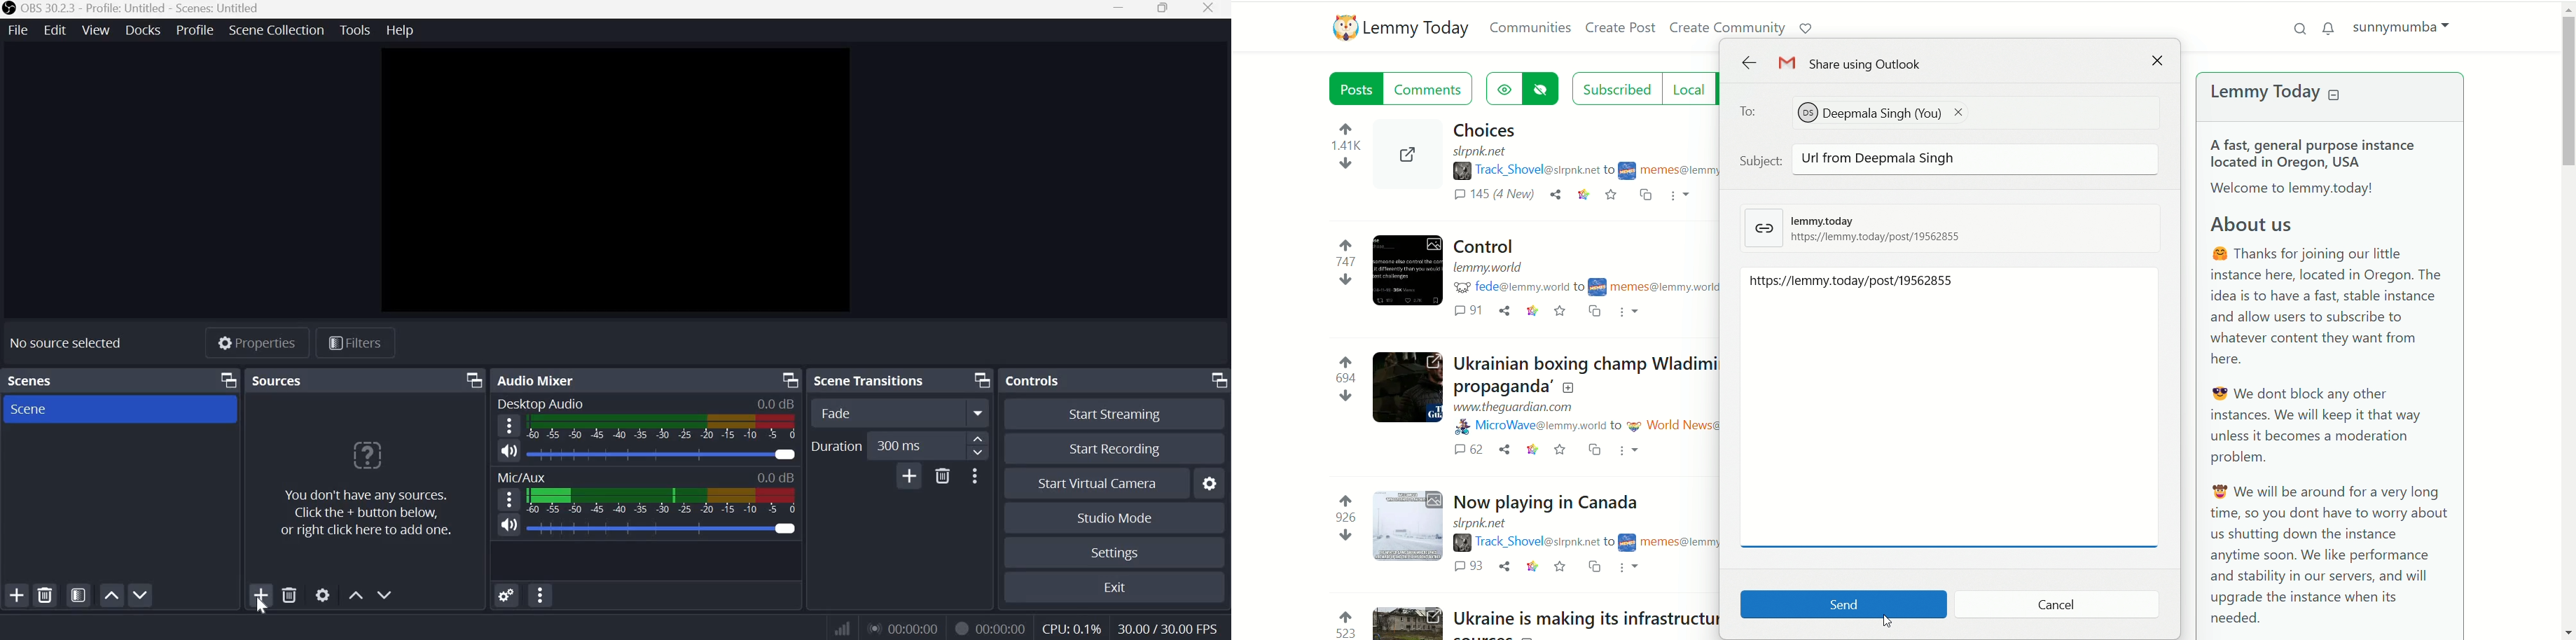 The width and height of the screenshot is (2576, 644). What do you see at coordinates (776, 476) in the screenshot?
I see `Audio Level Indicator` at bounding box center [776, 476].